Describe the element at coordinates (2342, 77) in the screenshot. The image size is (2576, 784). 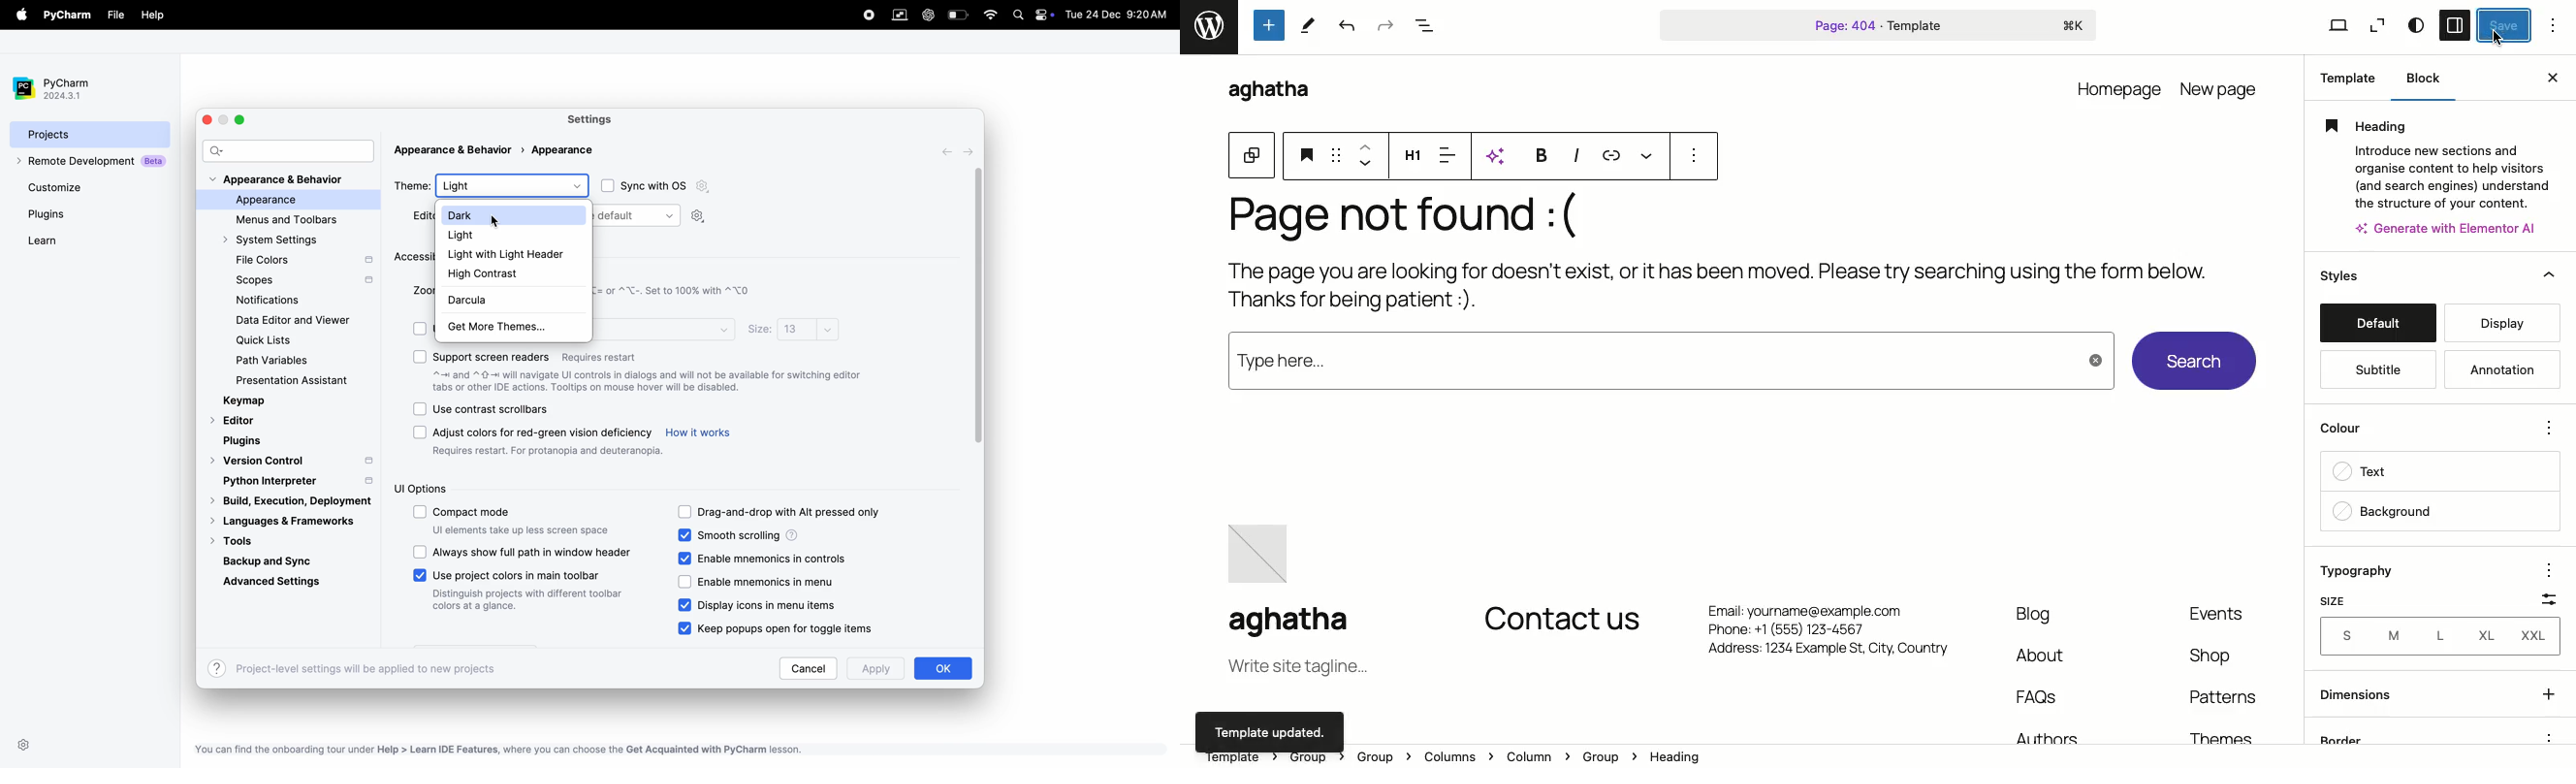
I see `Template` at that location.